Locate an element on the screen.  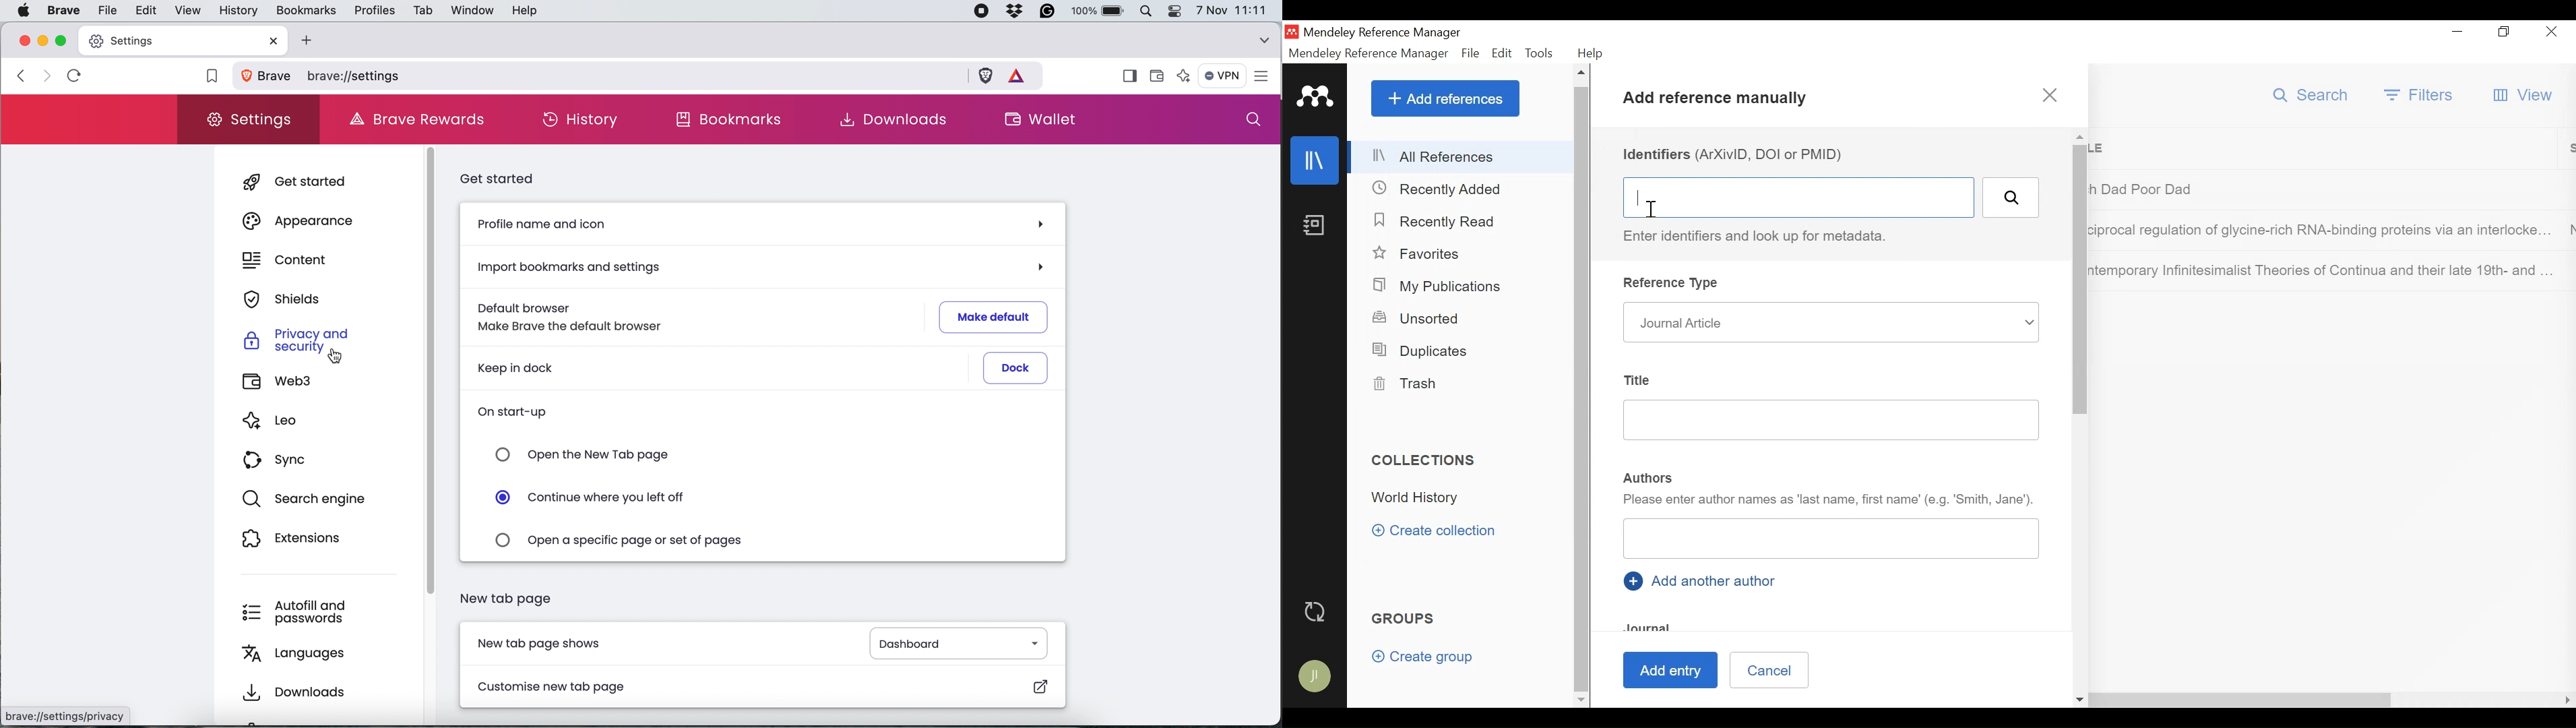
Mendeley Logo is located at coordinates (1315, 96).